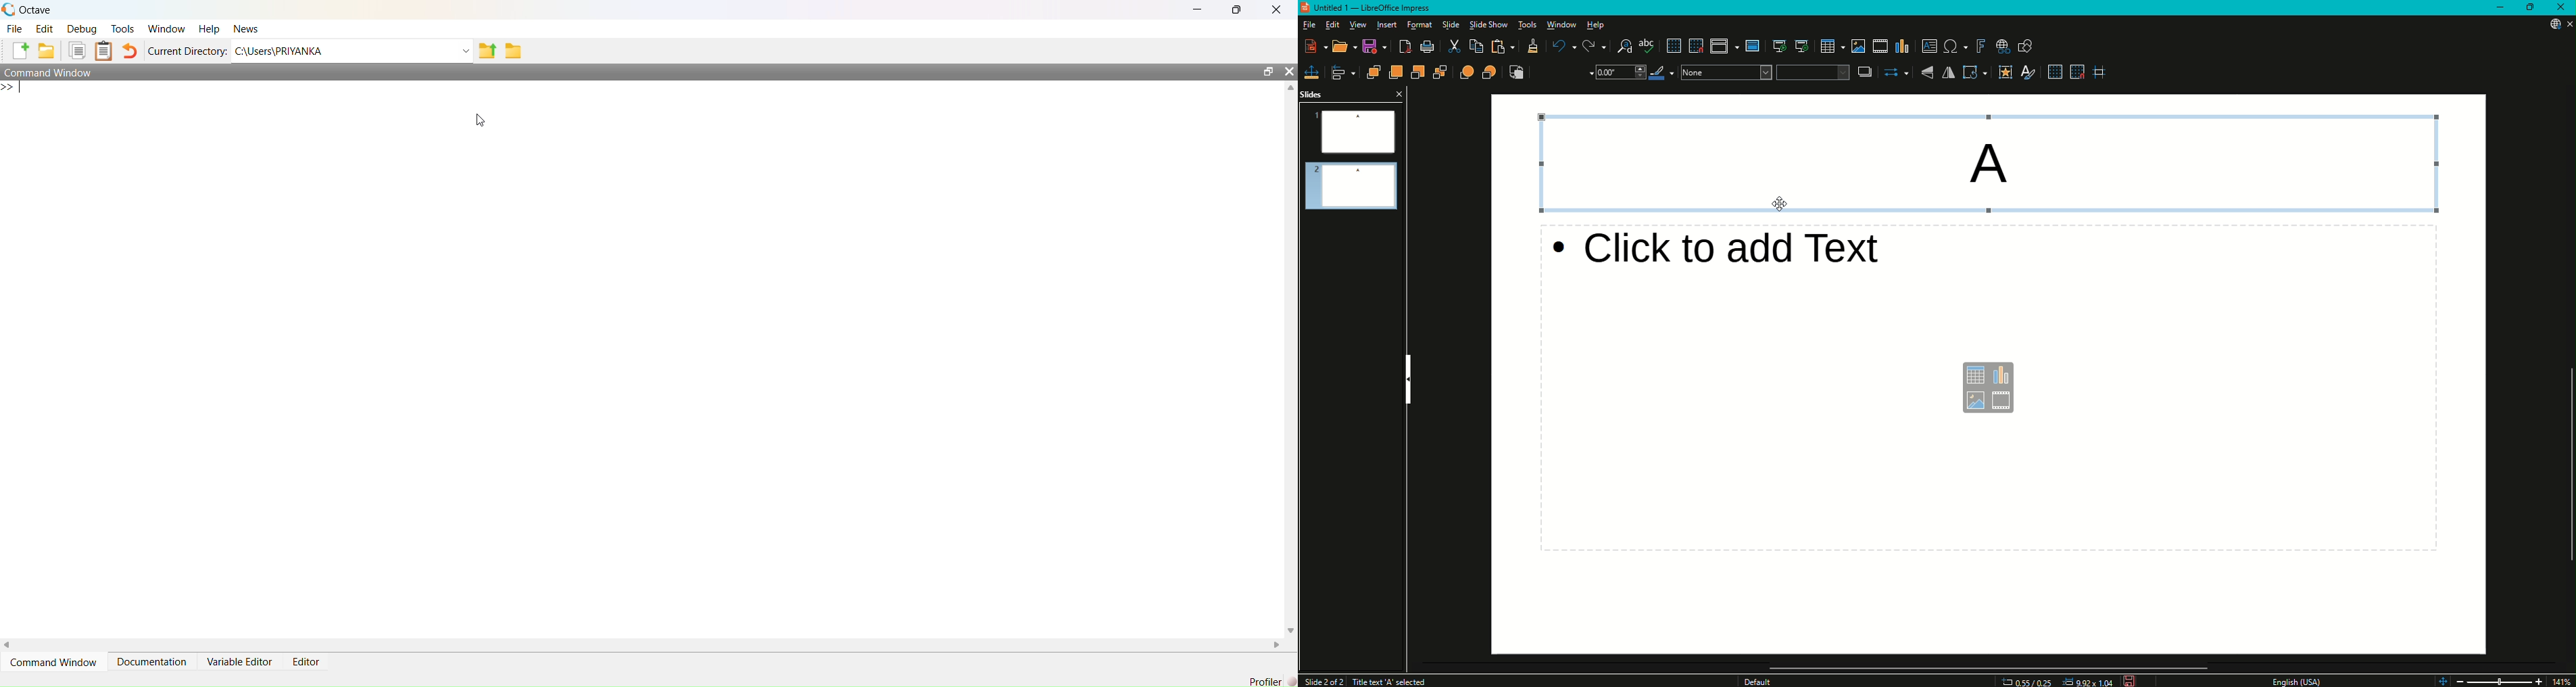 The image size is (2576, 700). What do you see at coordinates (1398, 94) in the screenshot?
I see `Close` at bounding box center [1398, 94].